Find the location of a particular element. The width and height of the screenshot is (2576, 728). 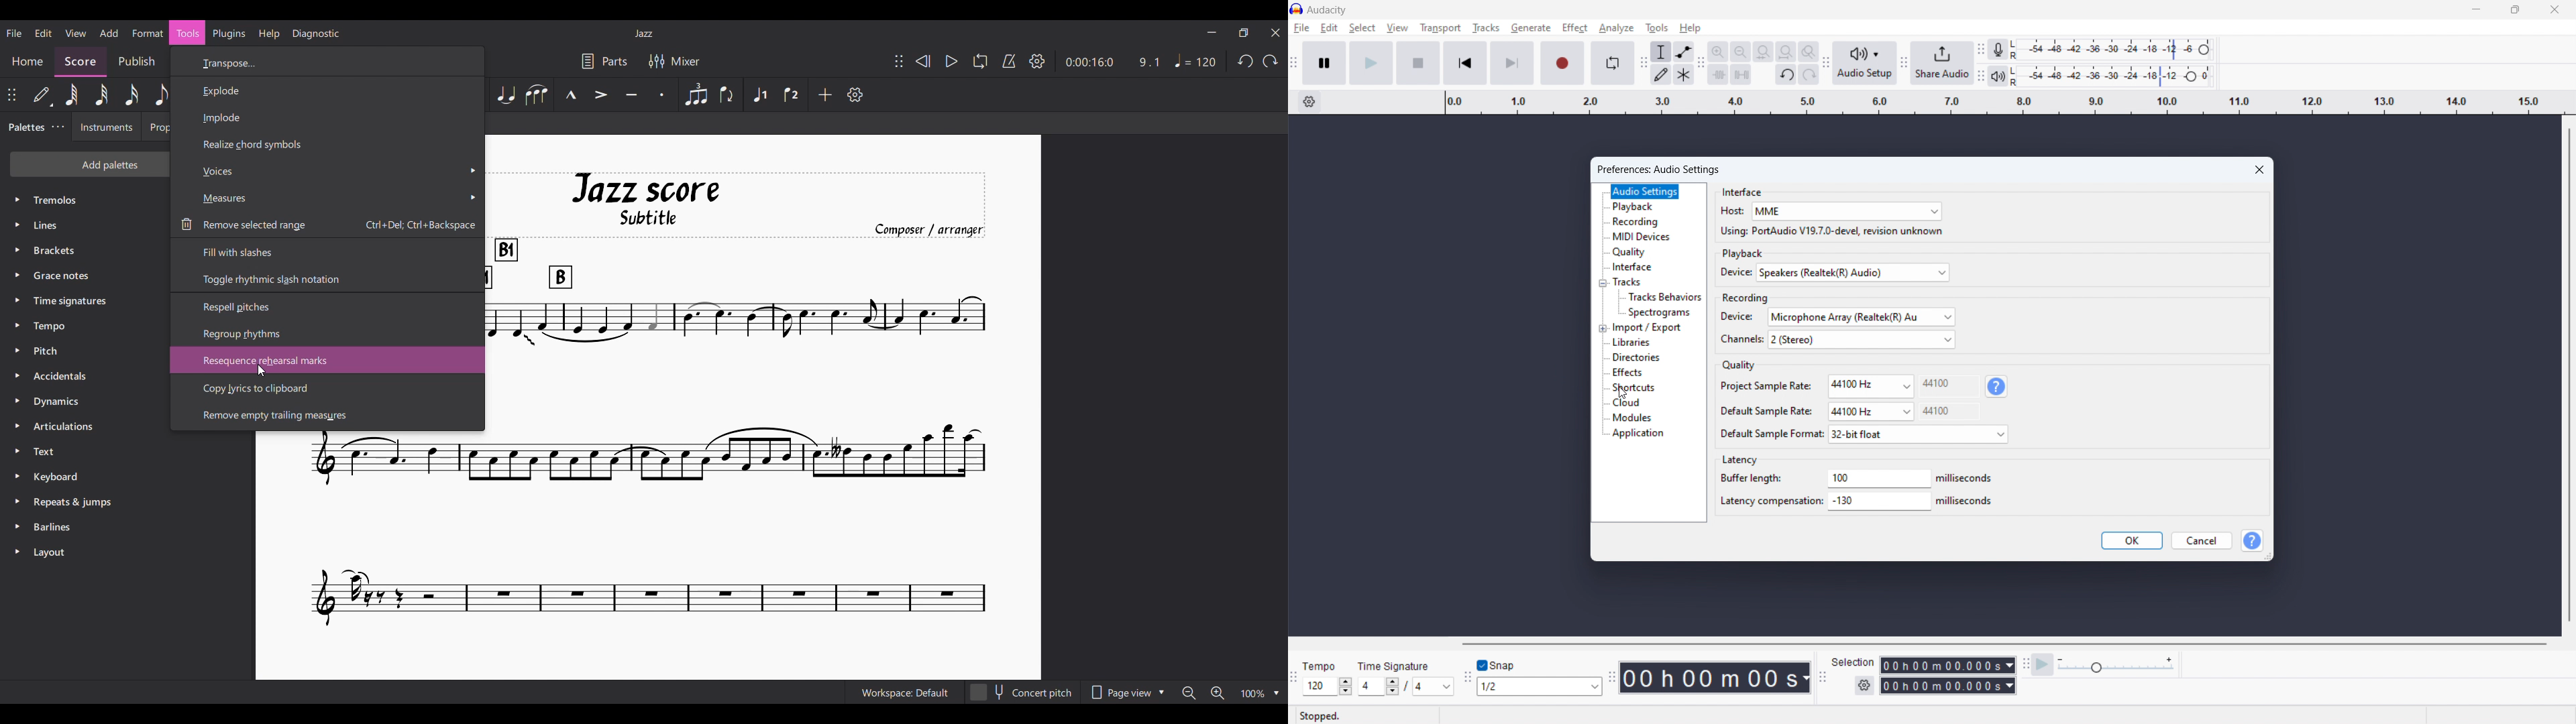

Keyboard is located at coordinates (128, 477).